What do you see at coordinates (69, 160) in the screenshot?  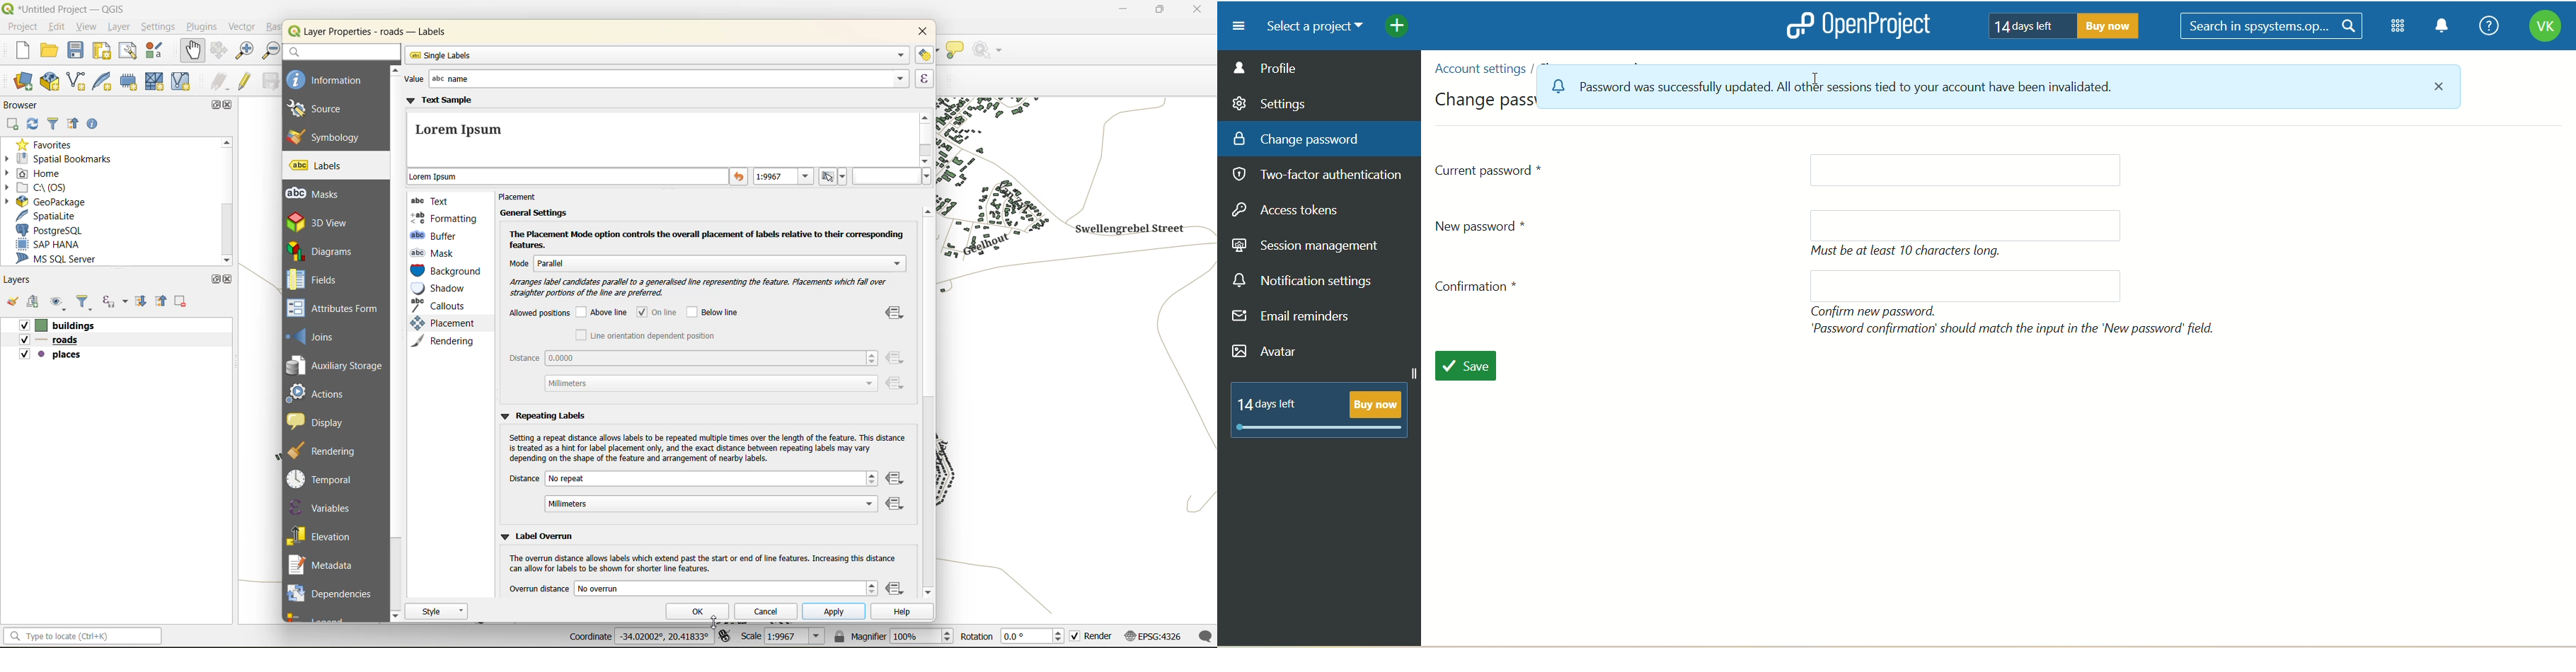 I see `spatial bookmarks` at bounding box center [69, 160].